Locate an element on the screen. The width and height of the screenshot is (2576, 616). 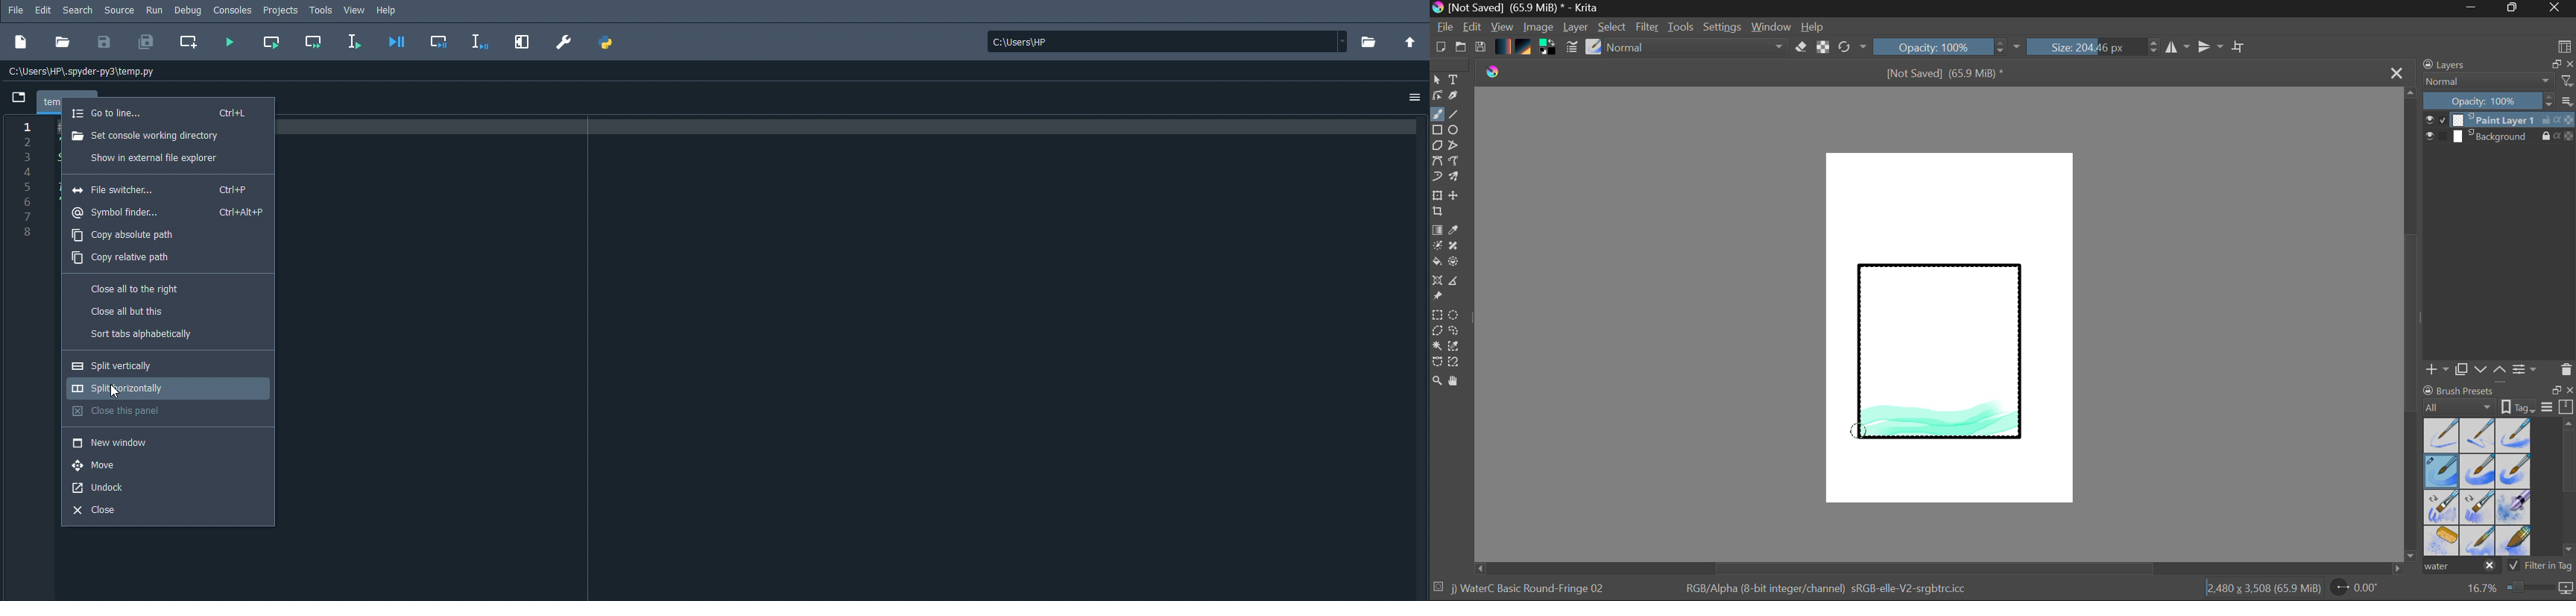
Page Rotation is located at coordinates (2361, 590).